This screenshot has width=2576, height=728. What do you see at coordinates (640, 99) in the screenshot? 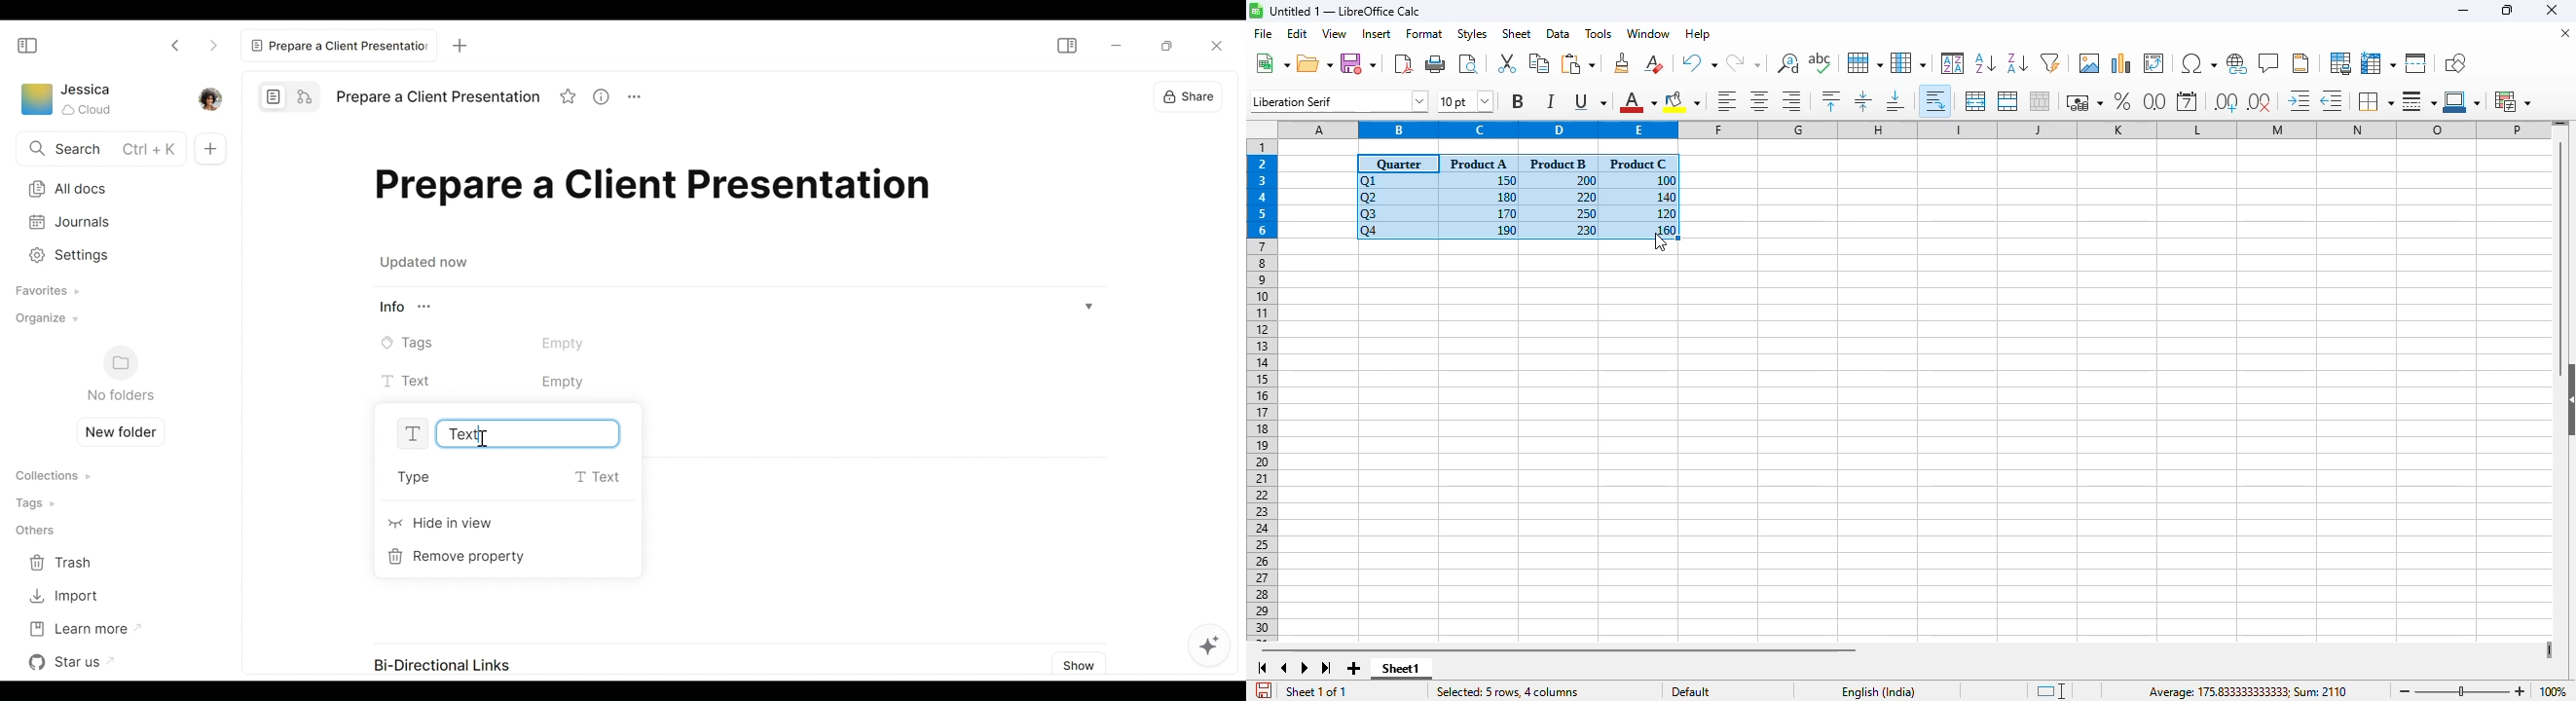
I see `More` at bounding box center [640, 99].